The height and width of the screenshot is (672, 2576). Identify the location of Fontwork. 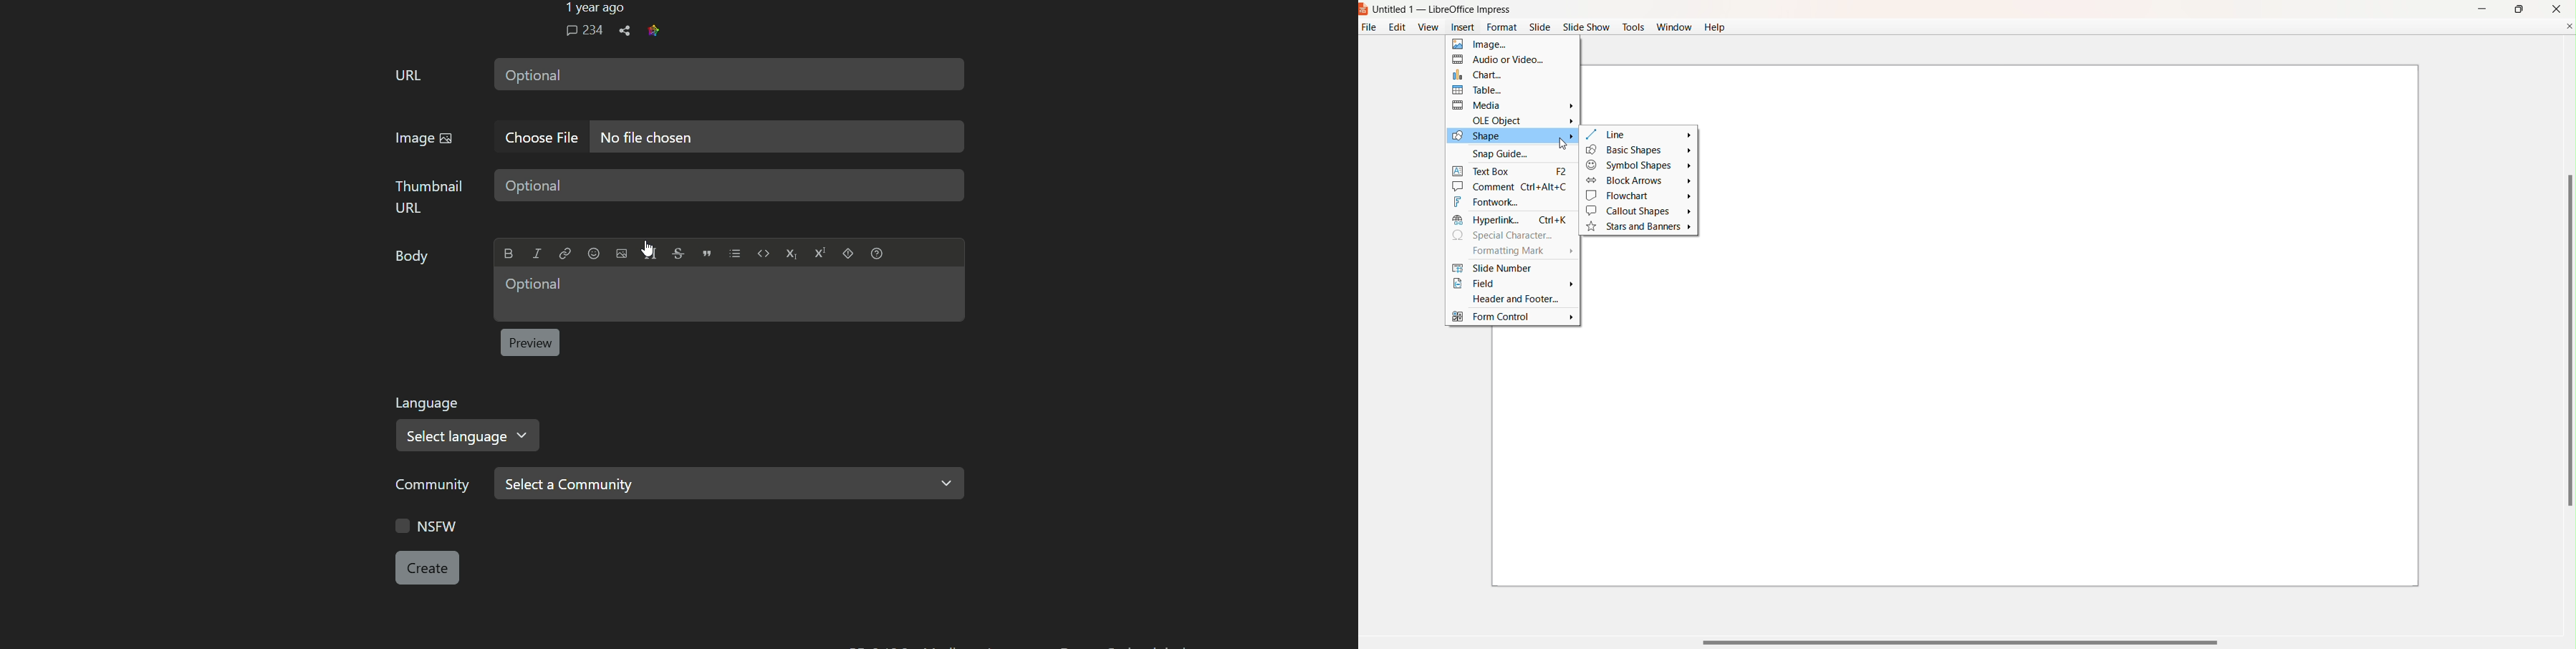
(1506, 202).